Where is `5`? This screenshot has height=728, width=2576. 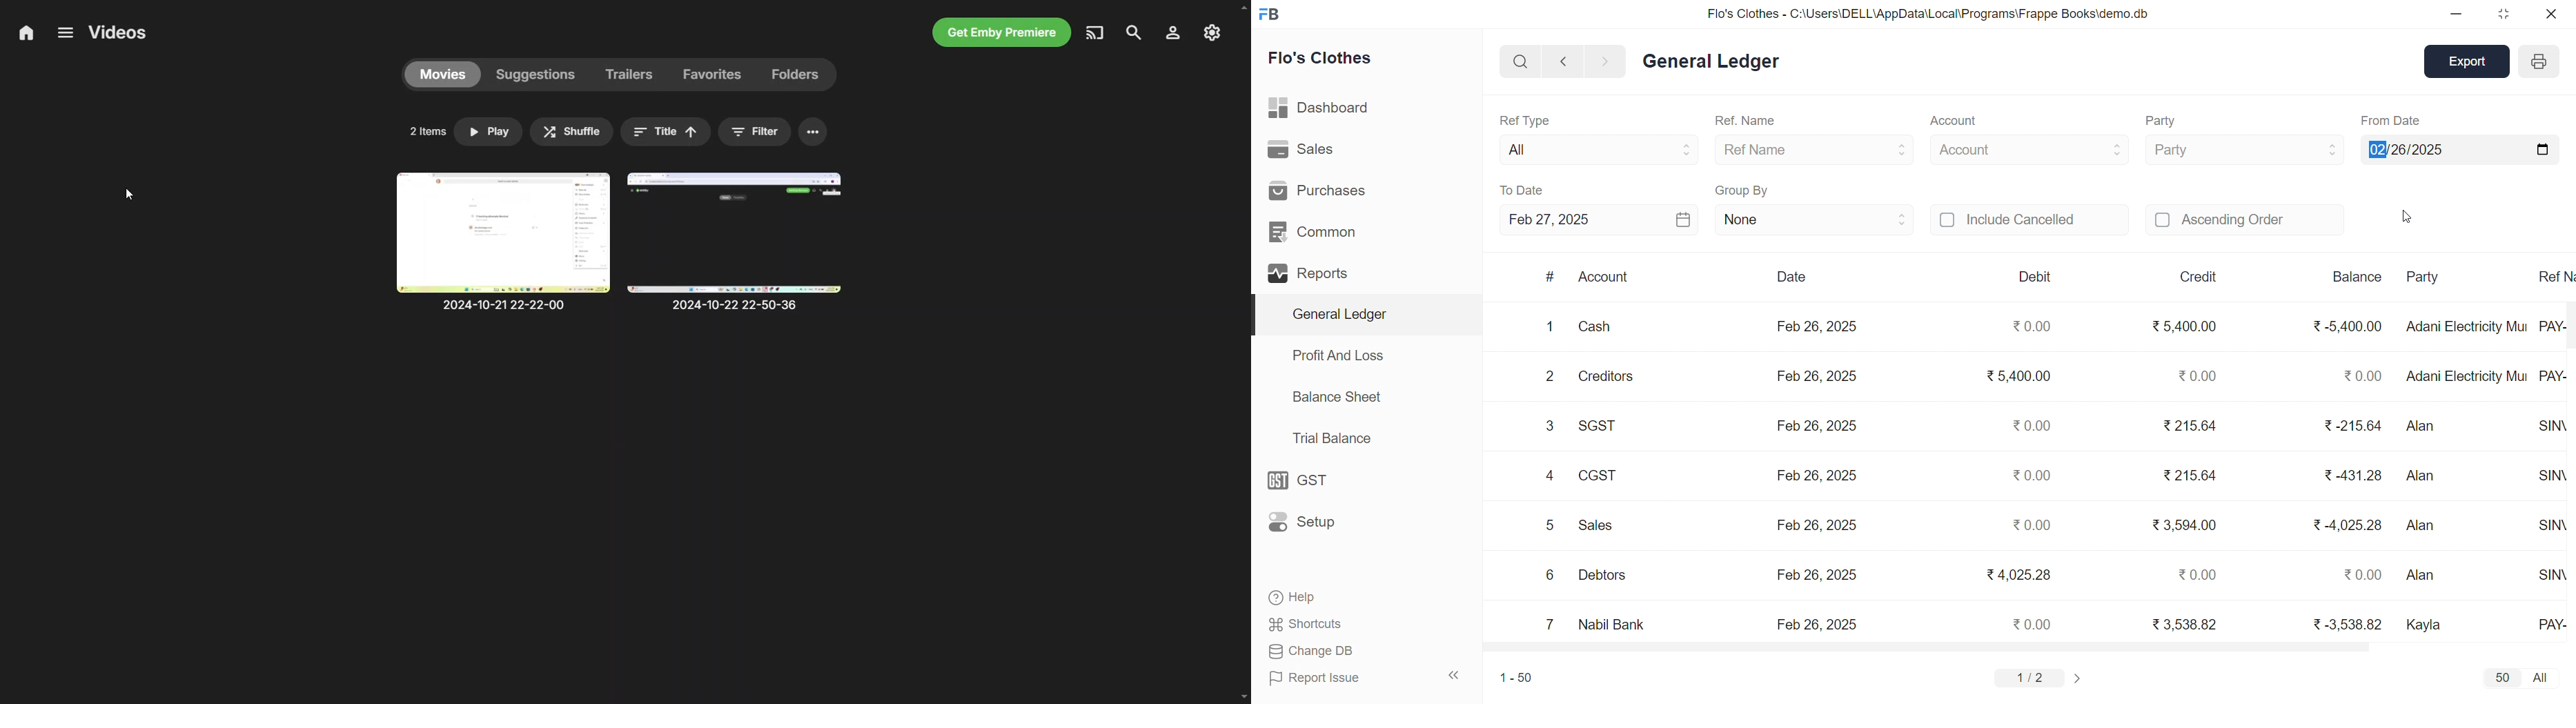
5 is located at coordinates (1548, 525).